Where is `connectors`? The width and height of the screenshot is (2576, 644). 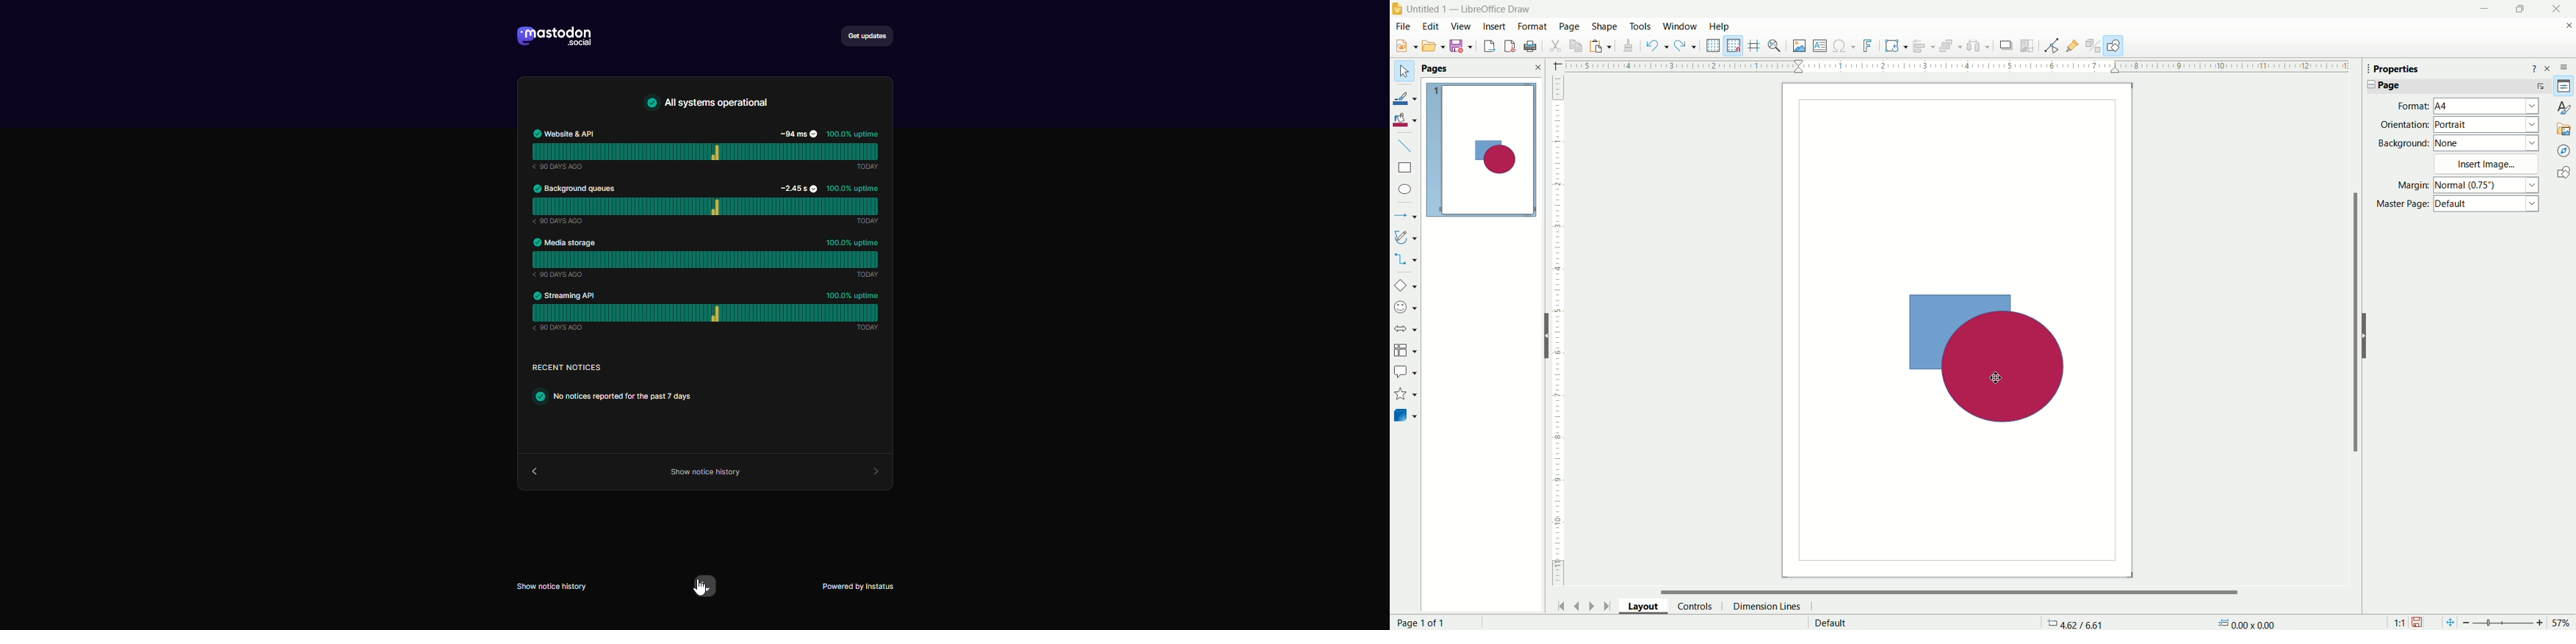
connectors is located at coordinates (1406, 259).